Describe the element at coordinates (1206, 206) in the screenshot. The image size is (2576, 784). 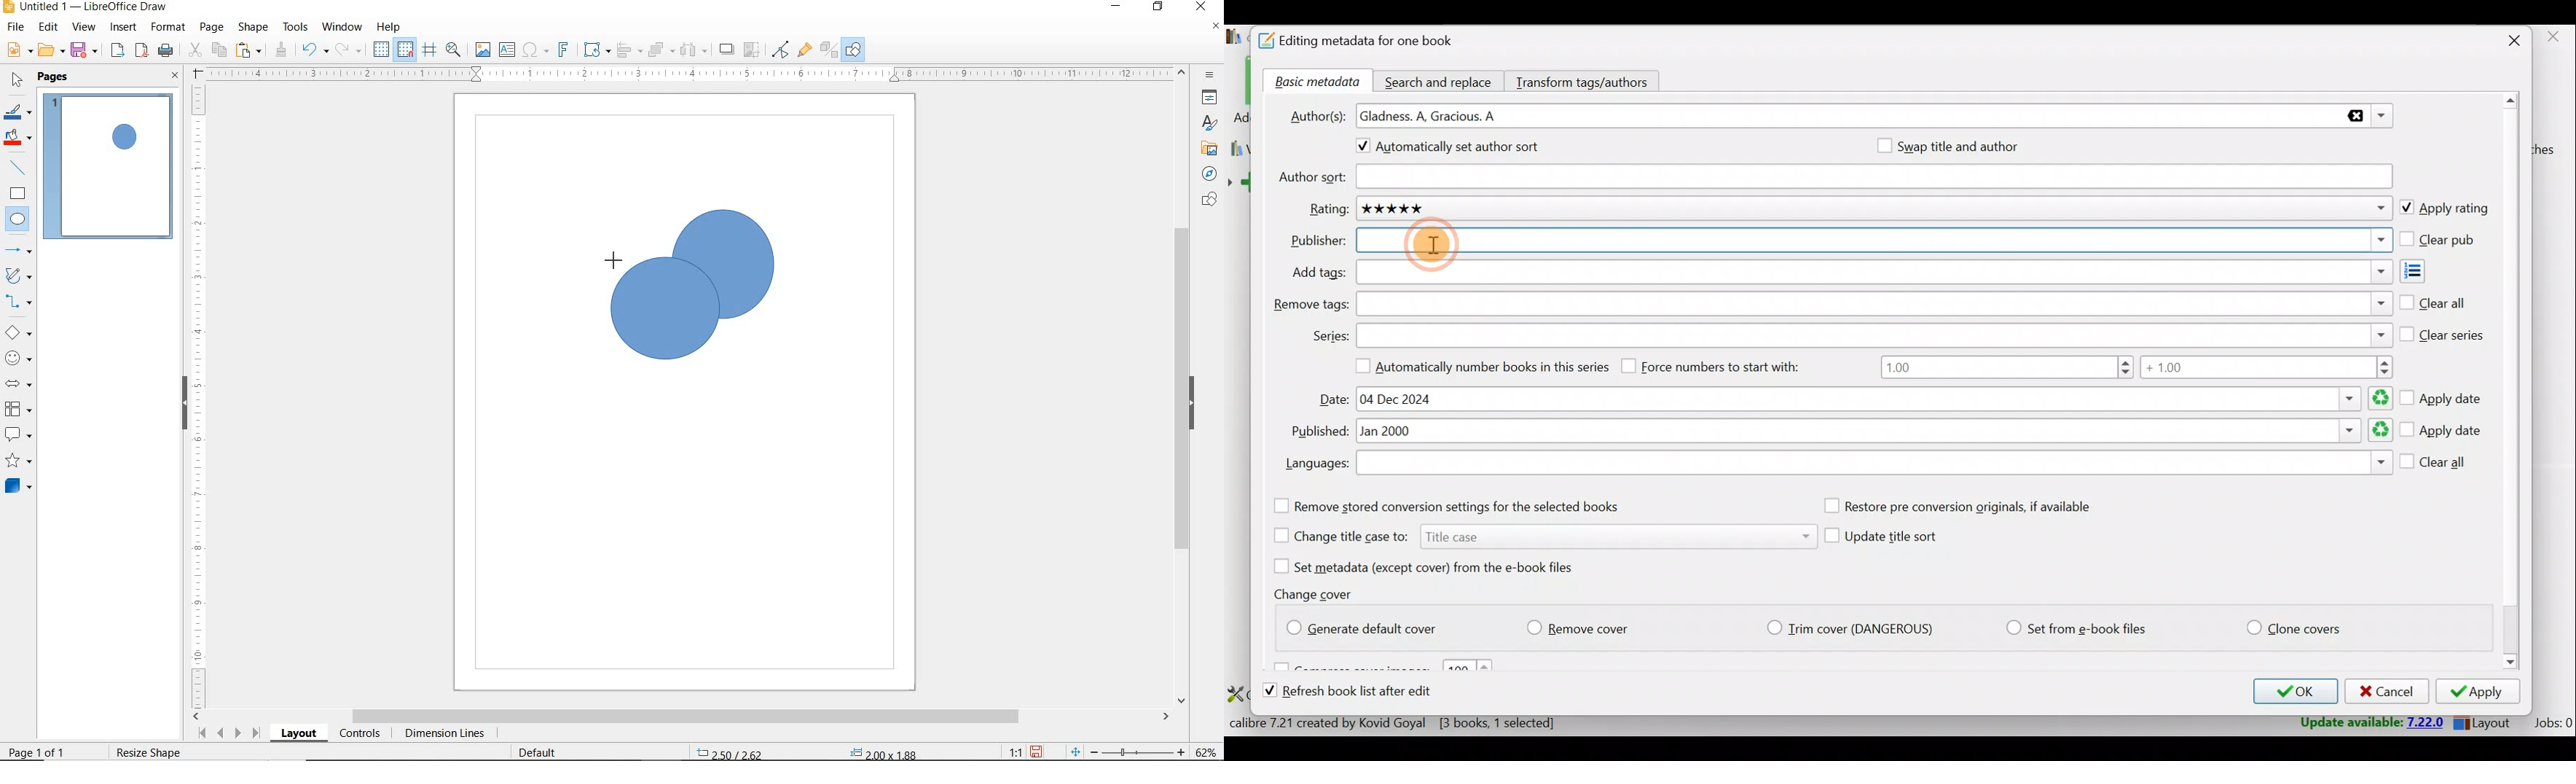
I see `CHATS` at that location.